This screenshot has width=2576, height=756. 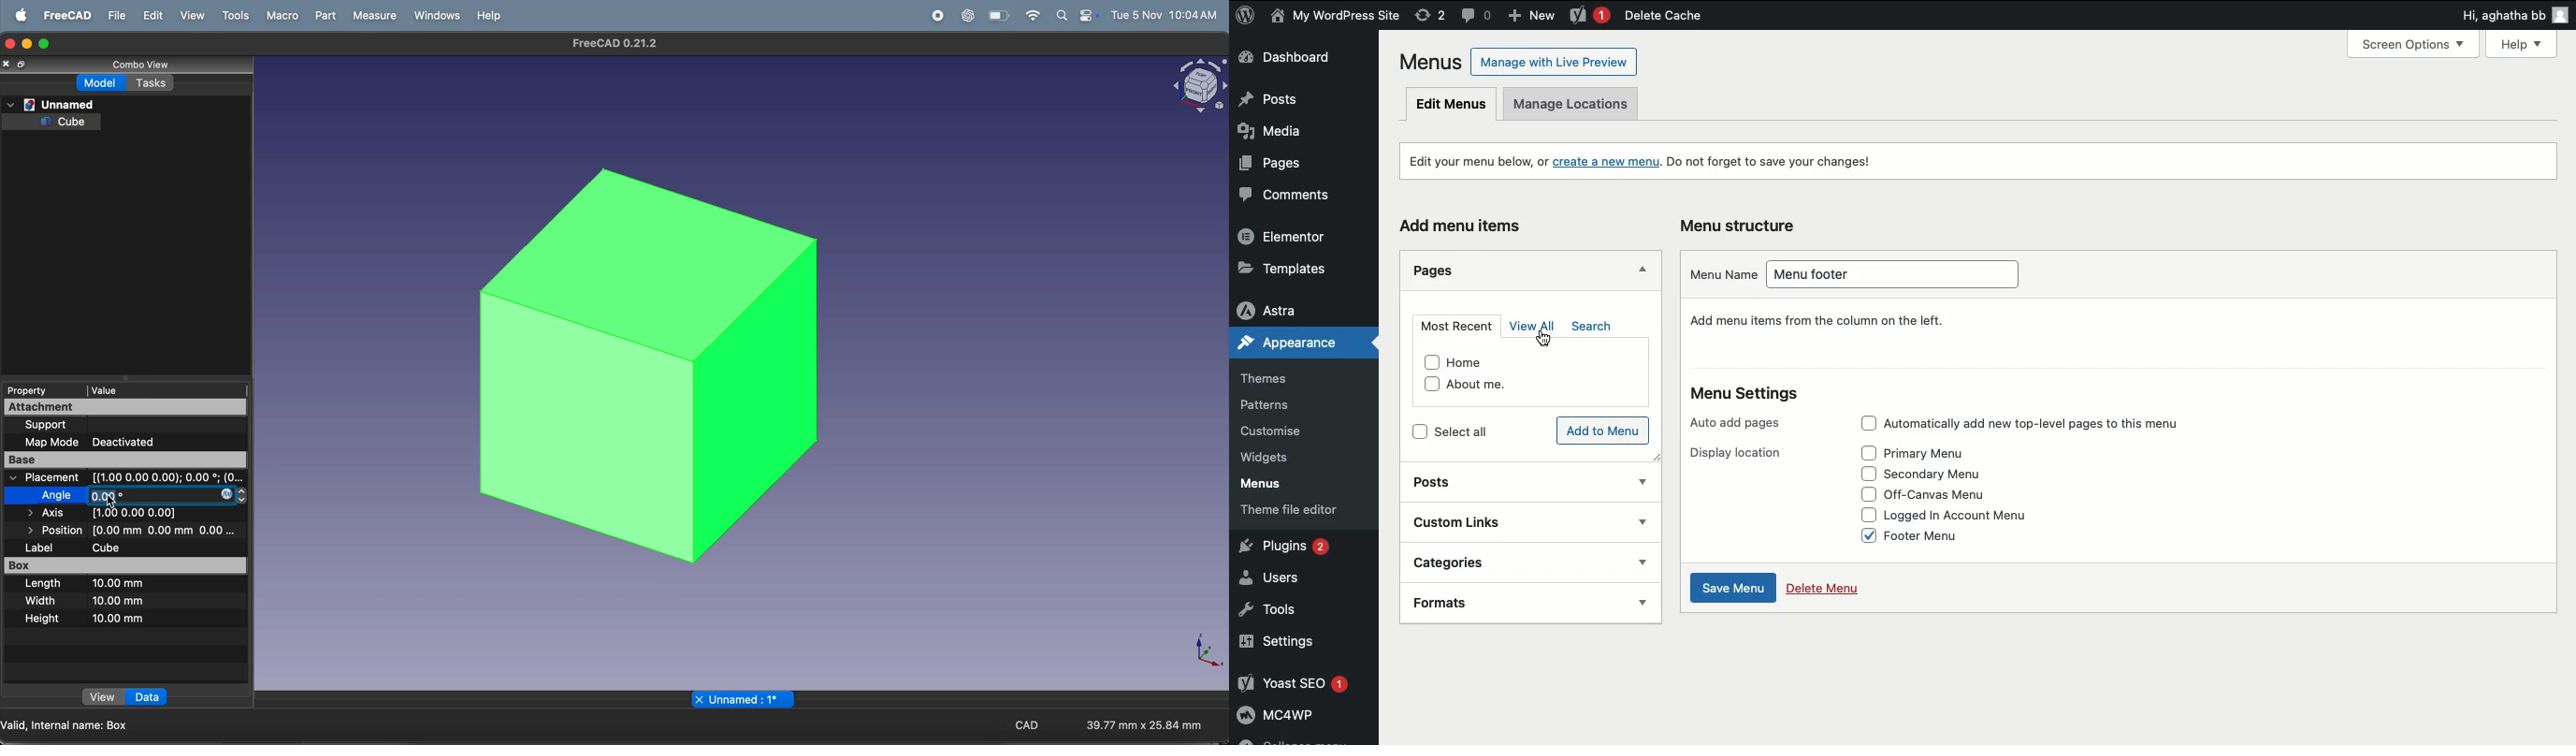 I want to click on , so click(x=1195, y=85).